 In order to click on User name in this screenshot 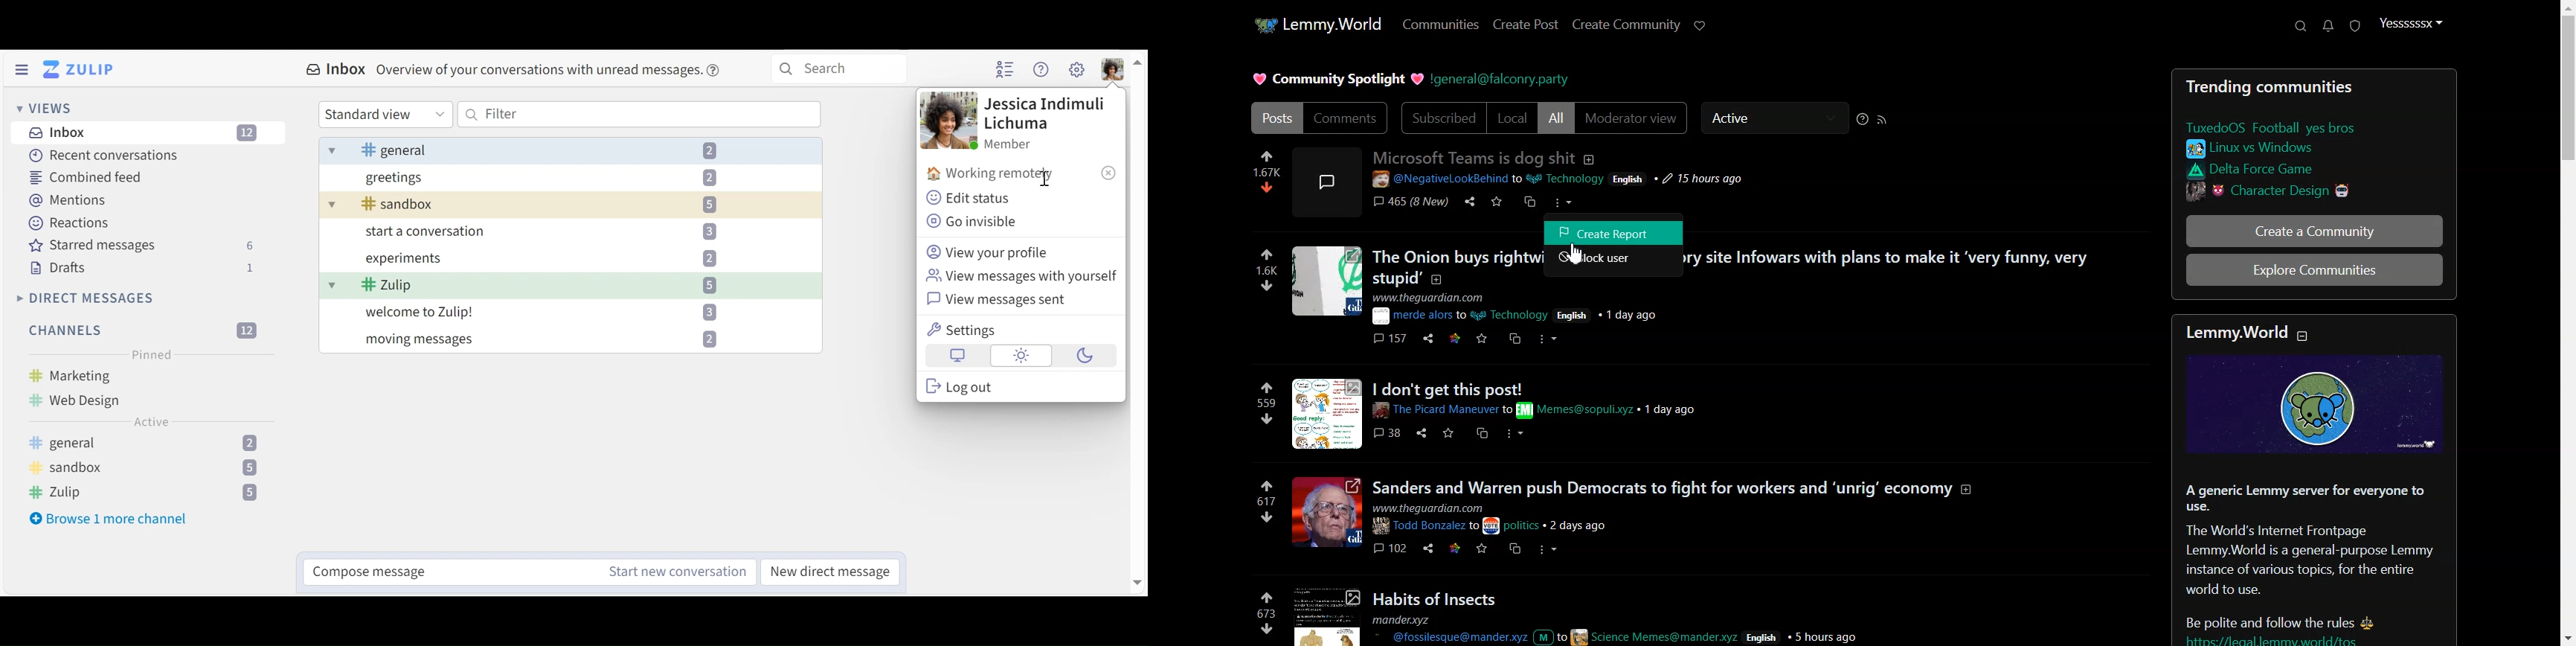, I will do `click(1049, 113)`.